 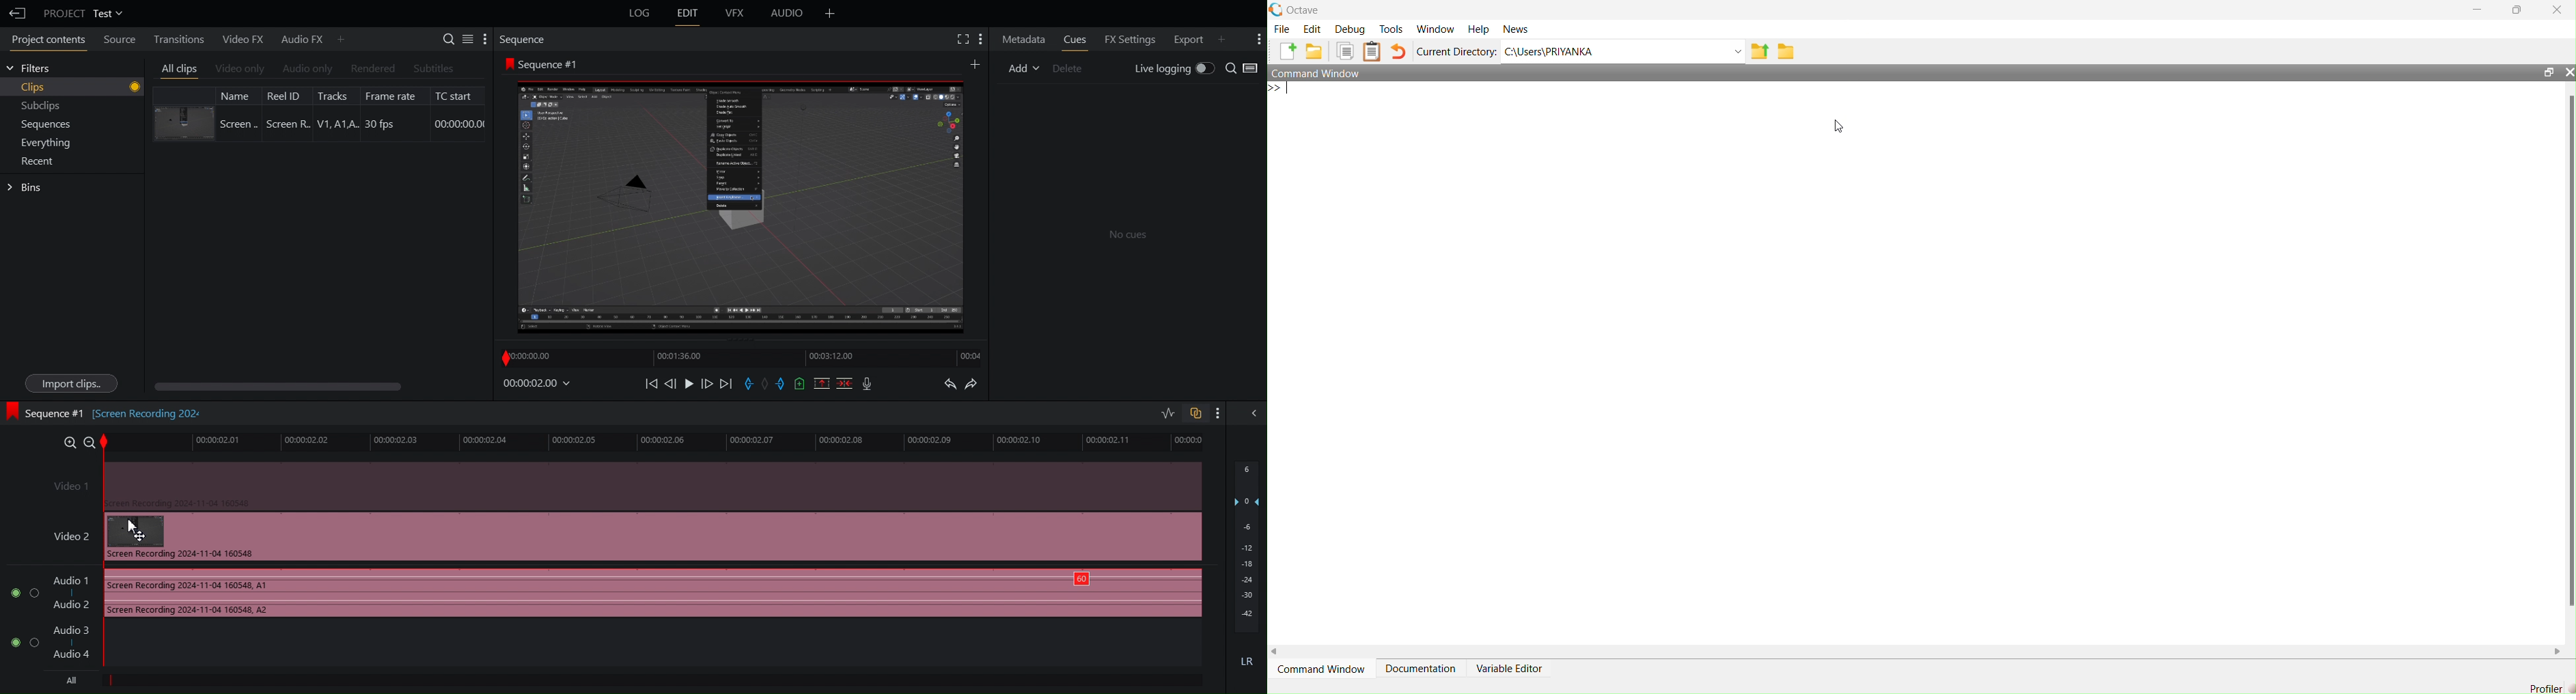 What do you see at coordinates (547, 62) in the screenshot?
I see `Sequence #1` at bounding box center [547, 62].